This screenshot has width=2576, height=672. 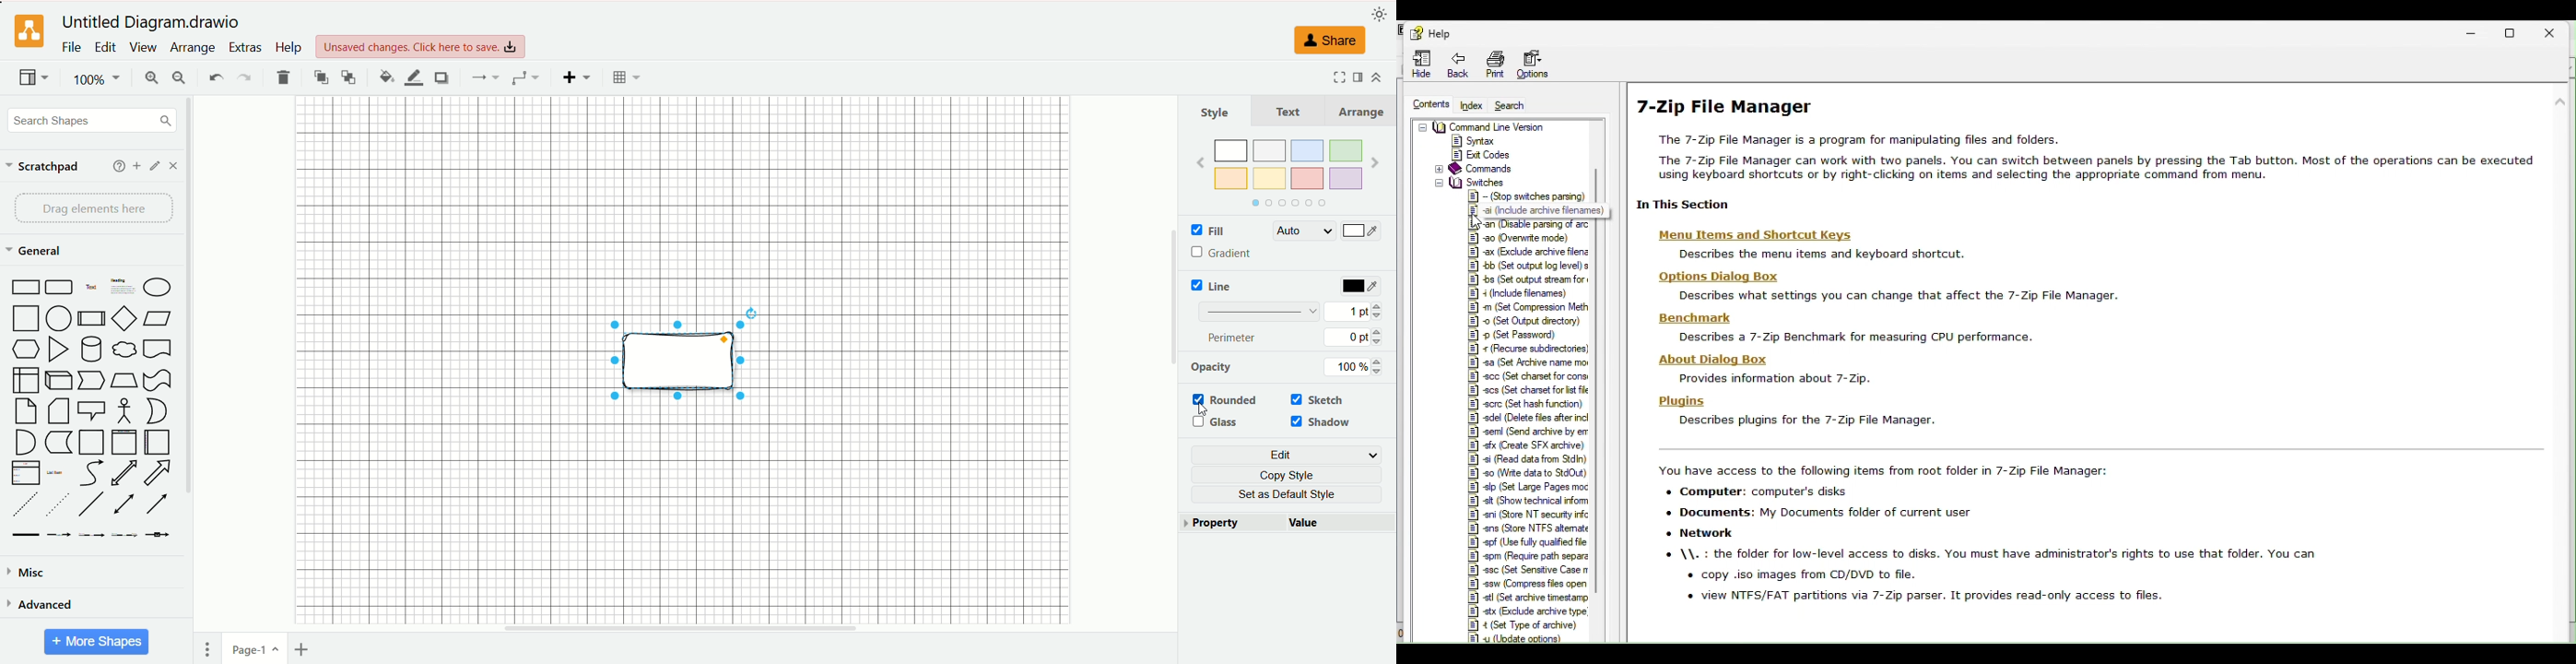 I want to click on collapse/expand, so click(x=1377, y=77).